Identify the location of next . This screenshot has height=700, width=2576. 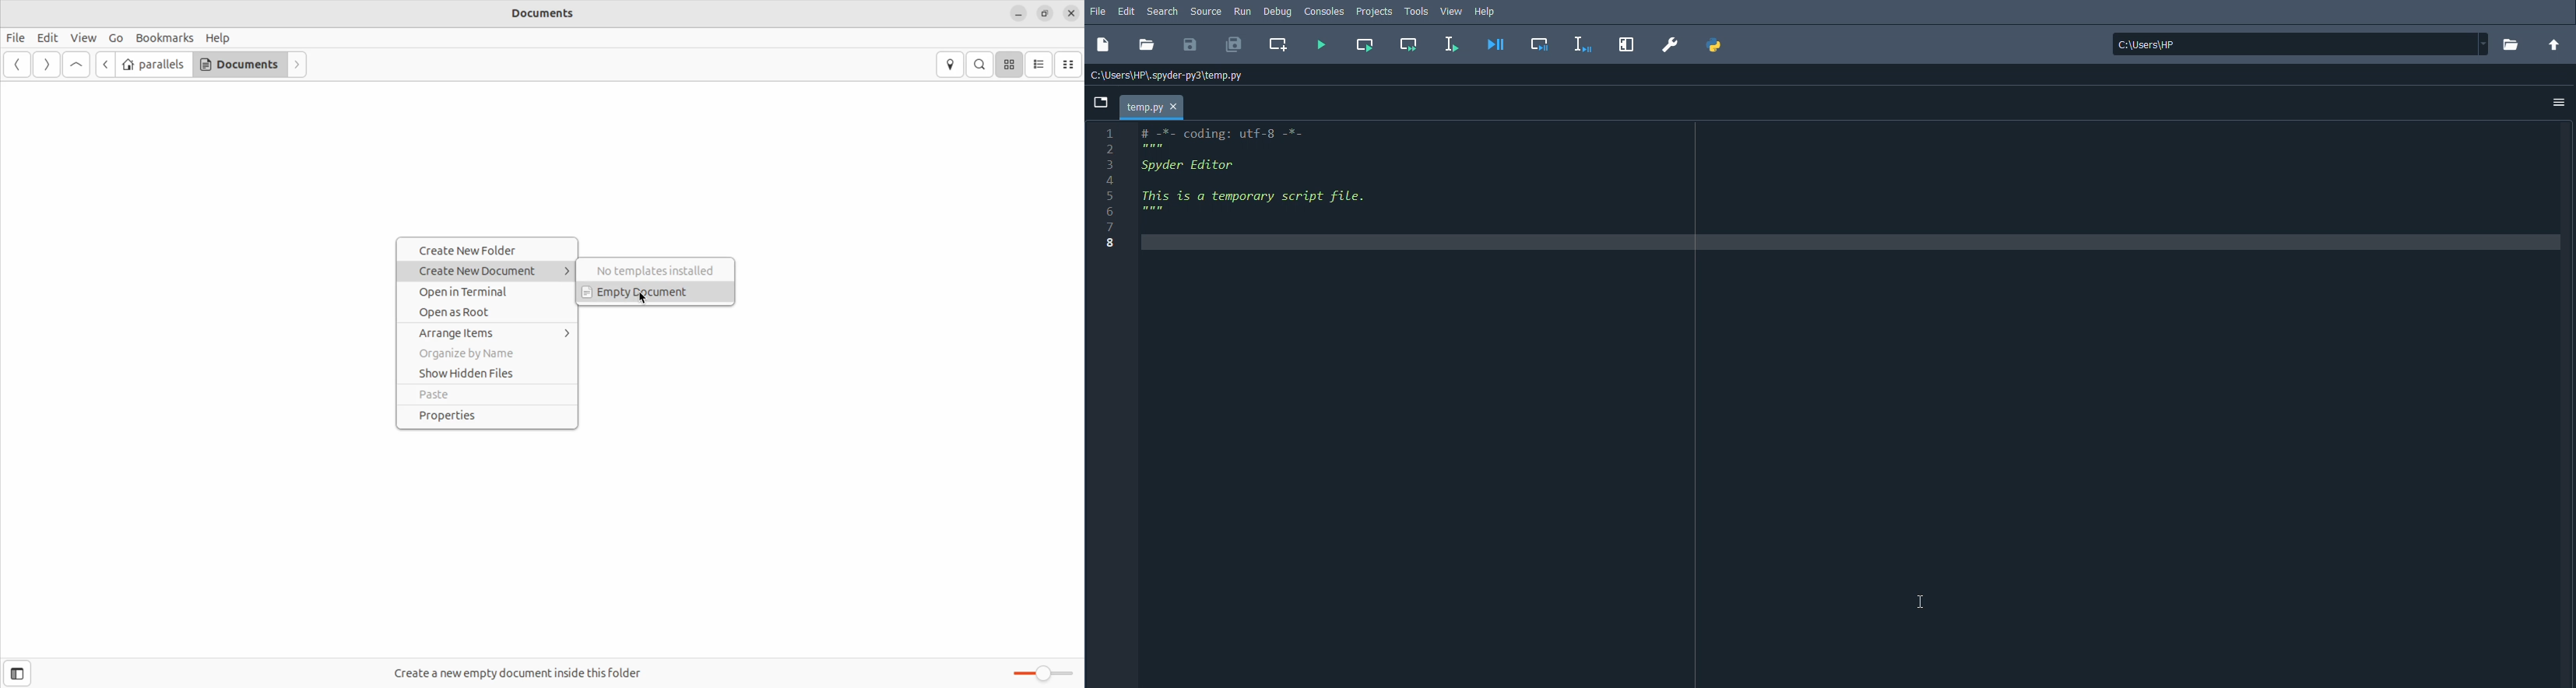
(299, 65).